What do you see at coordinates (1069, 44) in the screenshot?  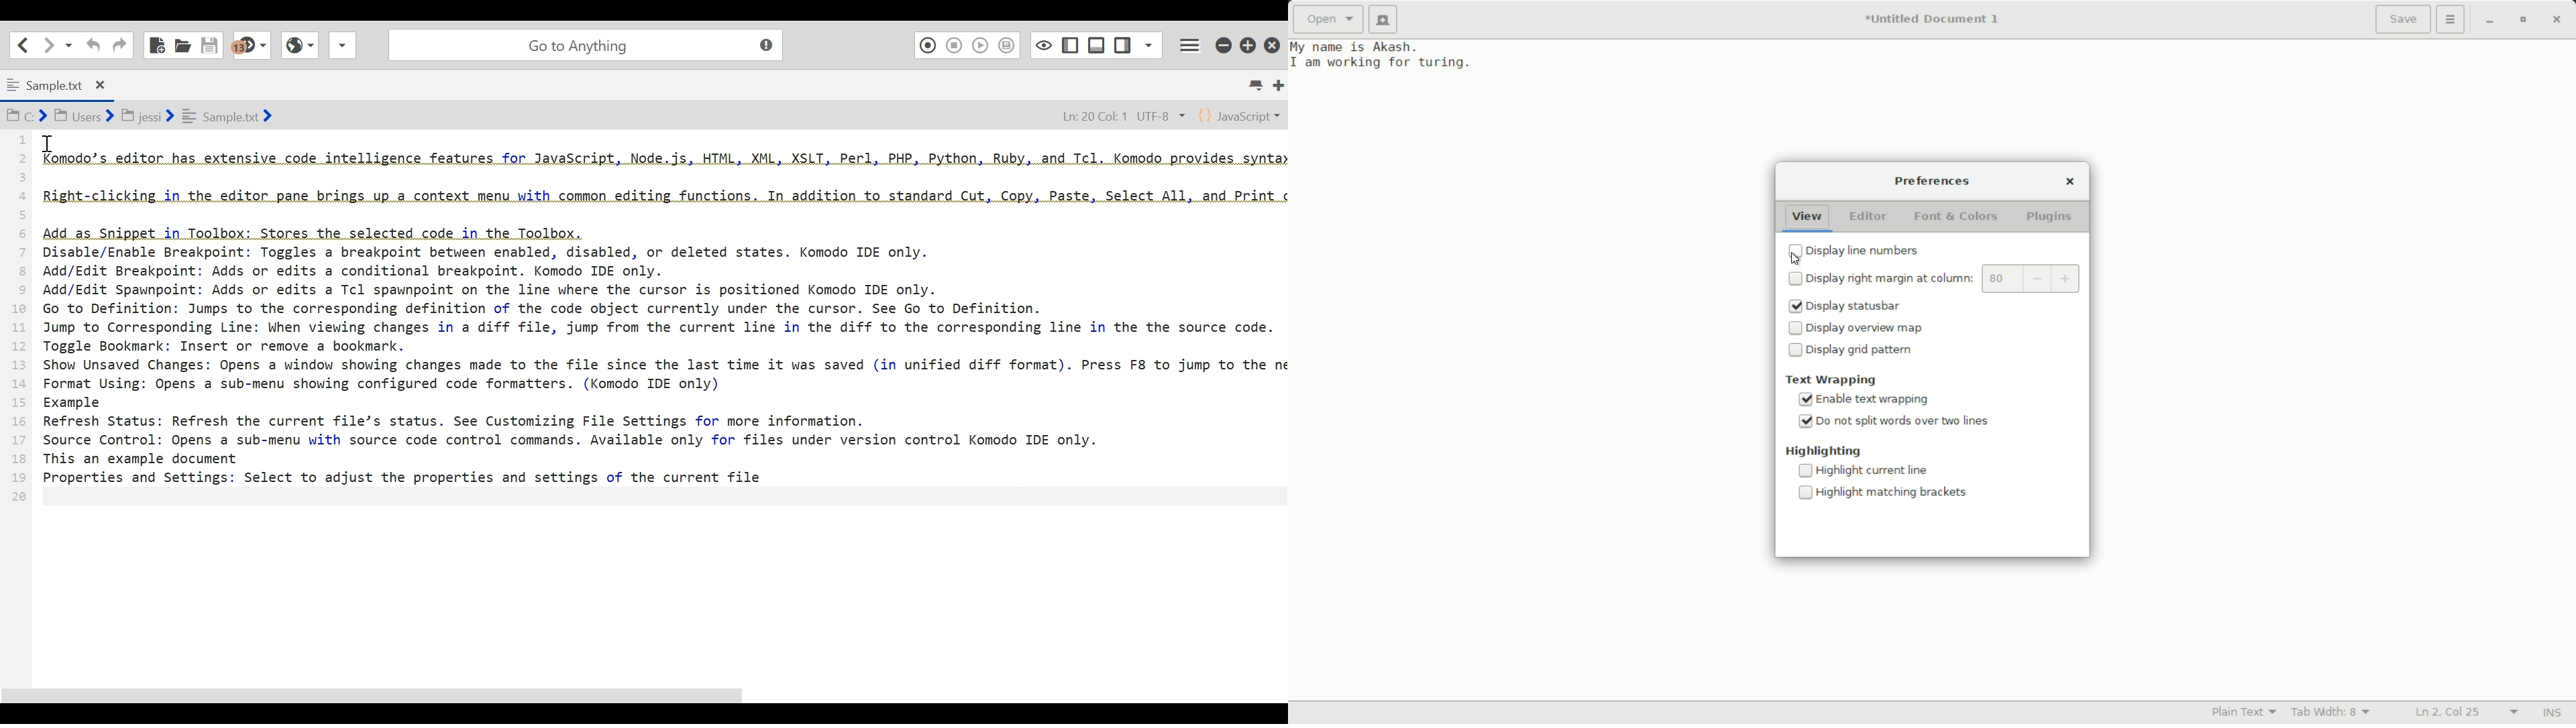 I see `Show/Hide Right Side Panel` at bounding box center [1069, 44].